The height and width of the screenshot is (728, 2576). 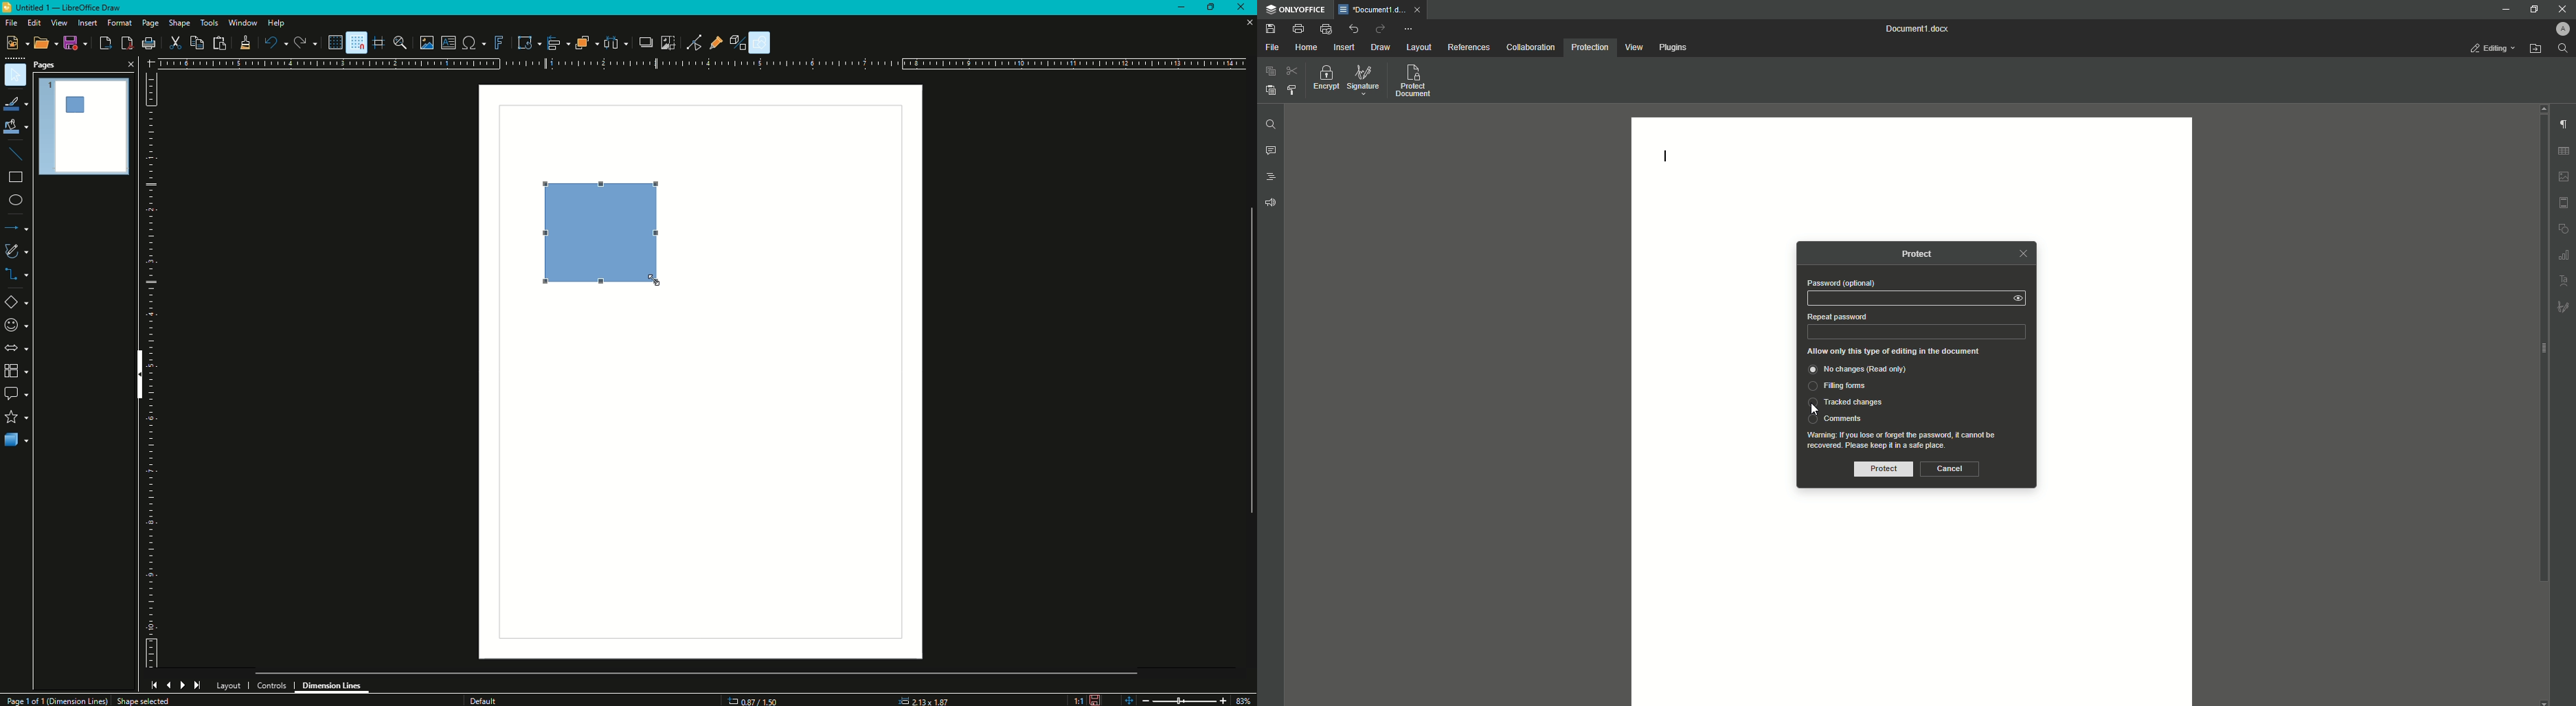 I want to click on Restore, so click(x=1214, y=6).